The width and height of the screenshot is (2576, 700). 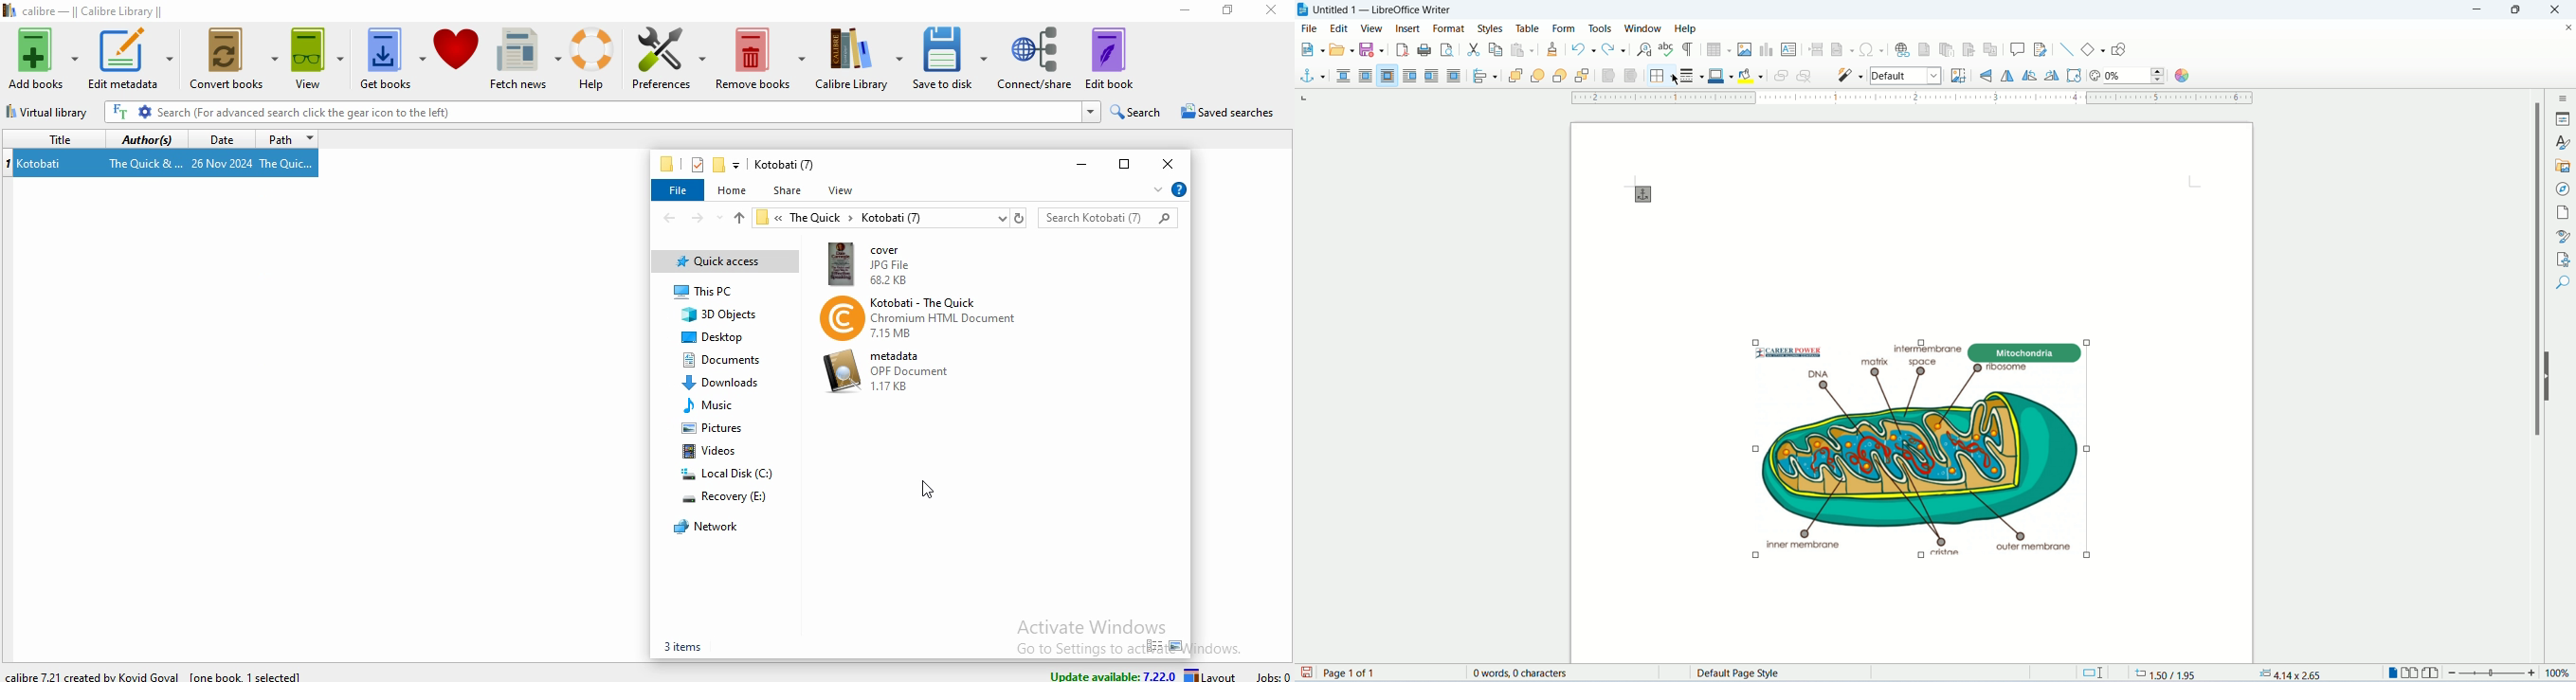 What do you see at coordinates (1154, 192) in the screenshot?
I see `expand` at bounding box center [1154, 192].